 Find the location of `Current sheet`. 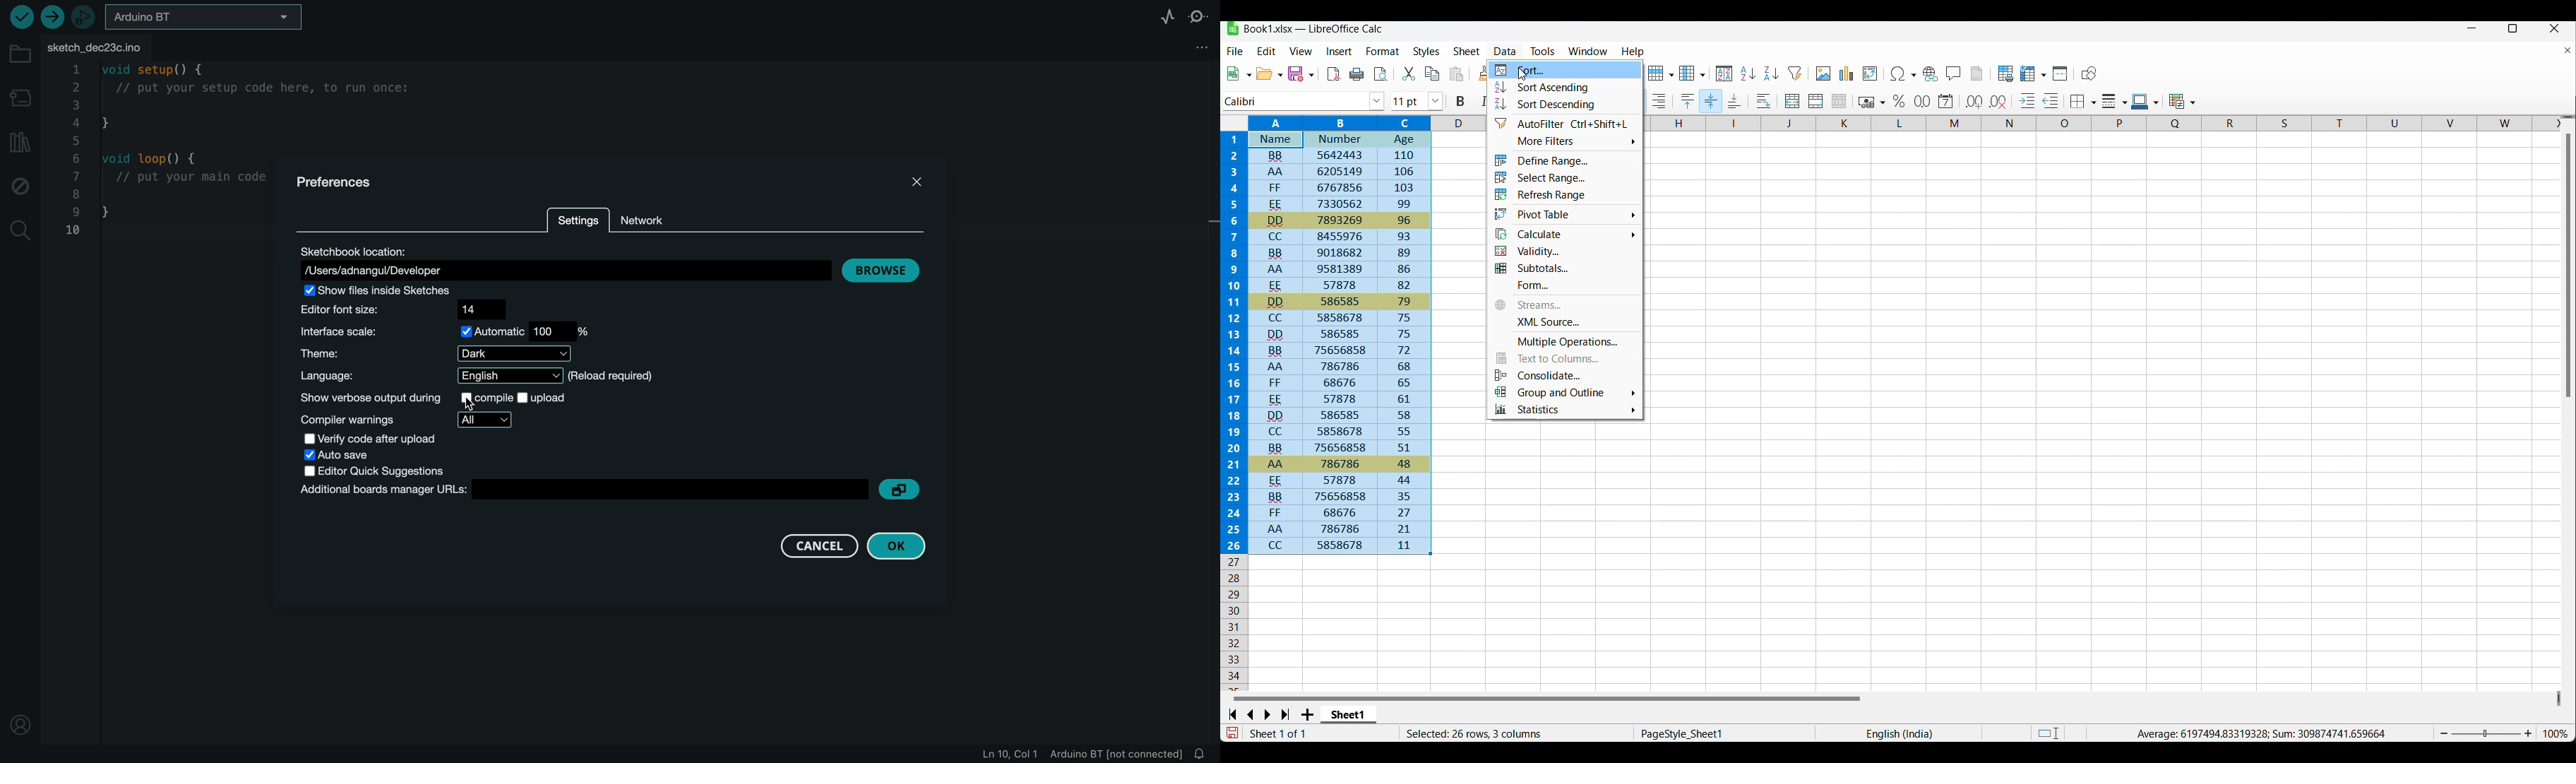

Current sheet is located at coordinates (1349, 715).